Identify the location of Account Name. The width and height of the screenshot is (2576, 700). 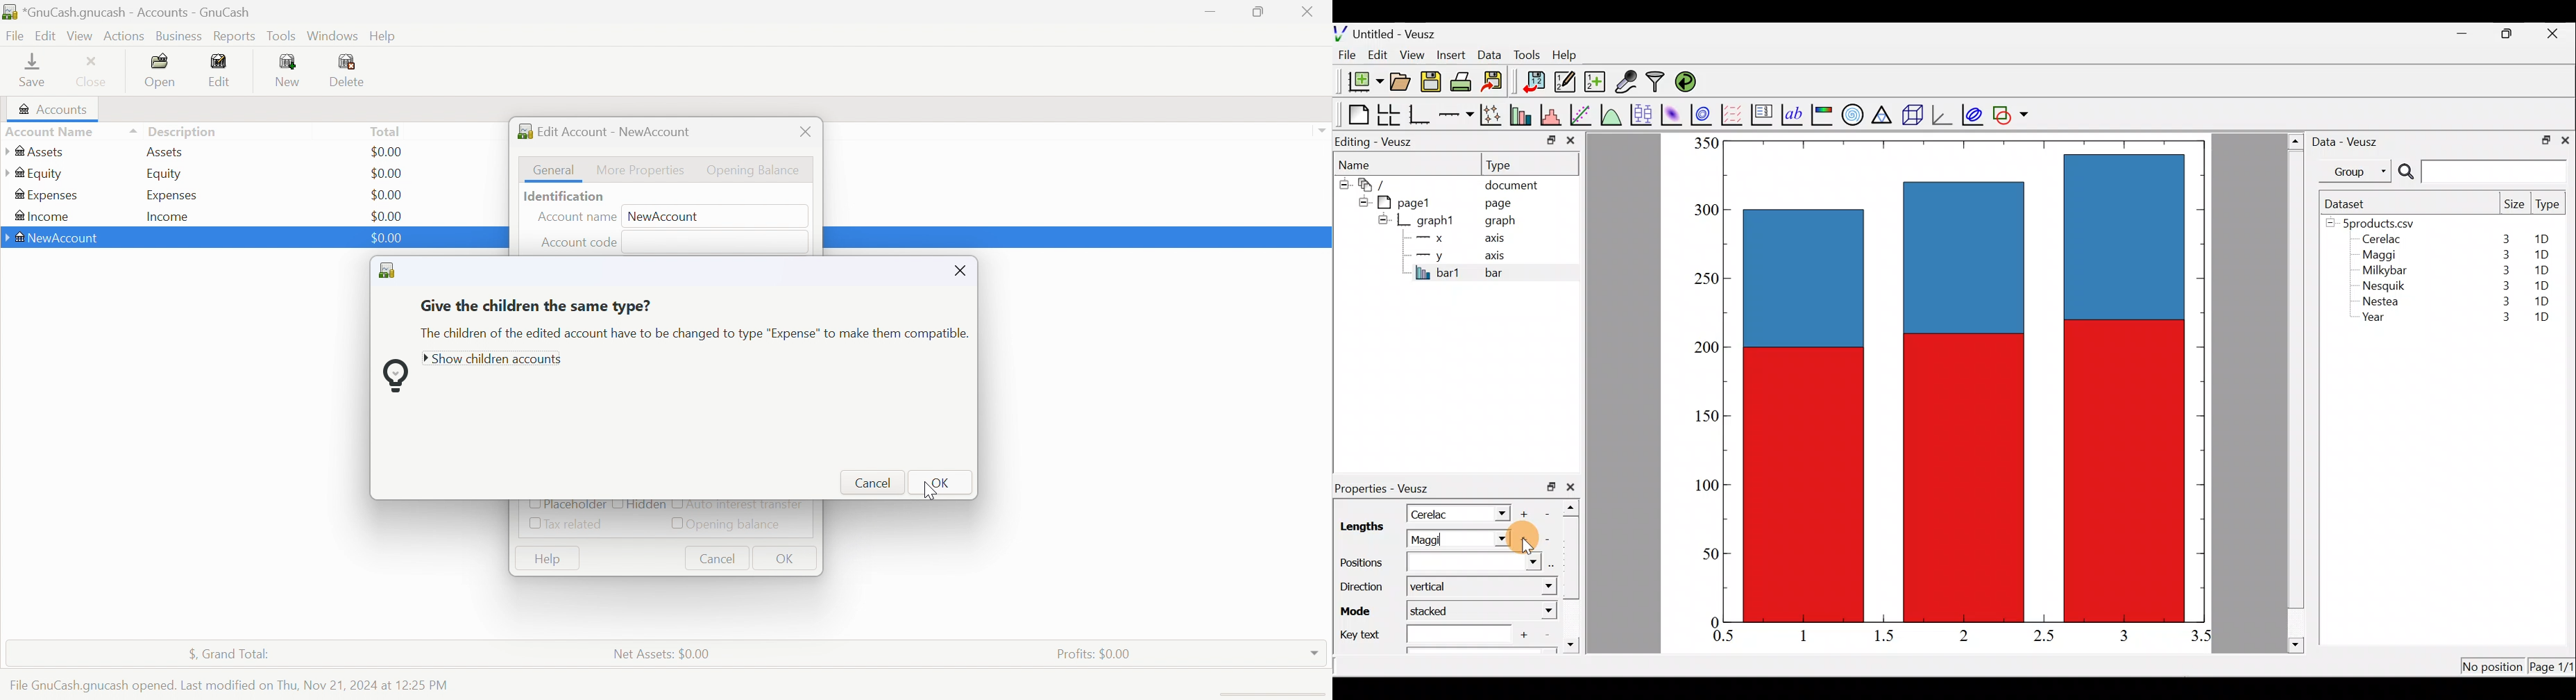
(576, 219).